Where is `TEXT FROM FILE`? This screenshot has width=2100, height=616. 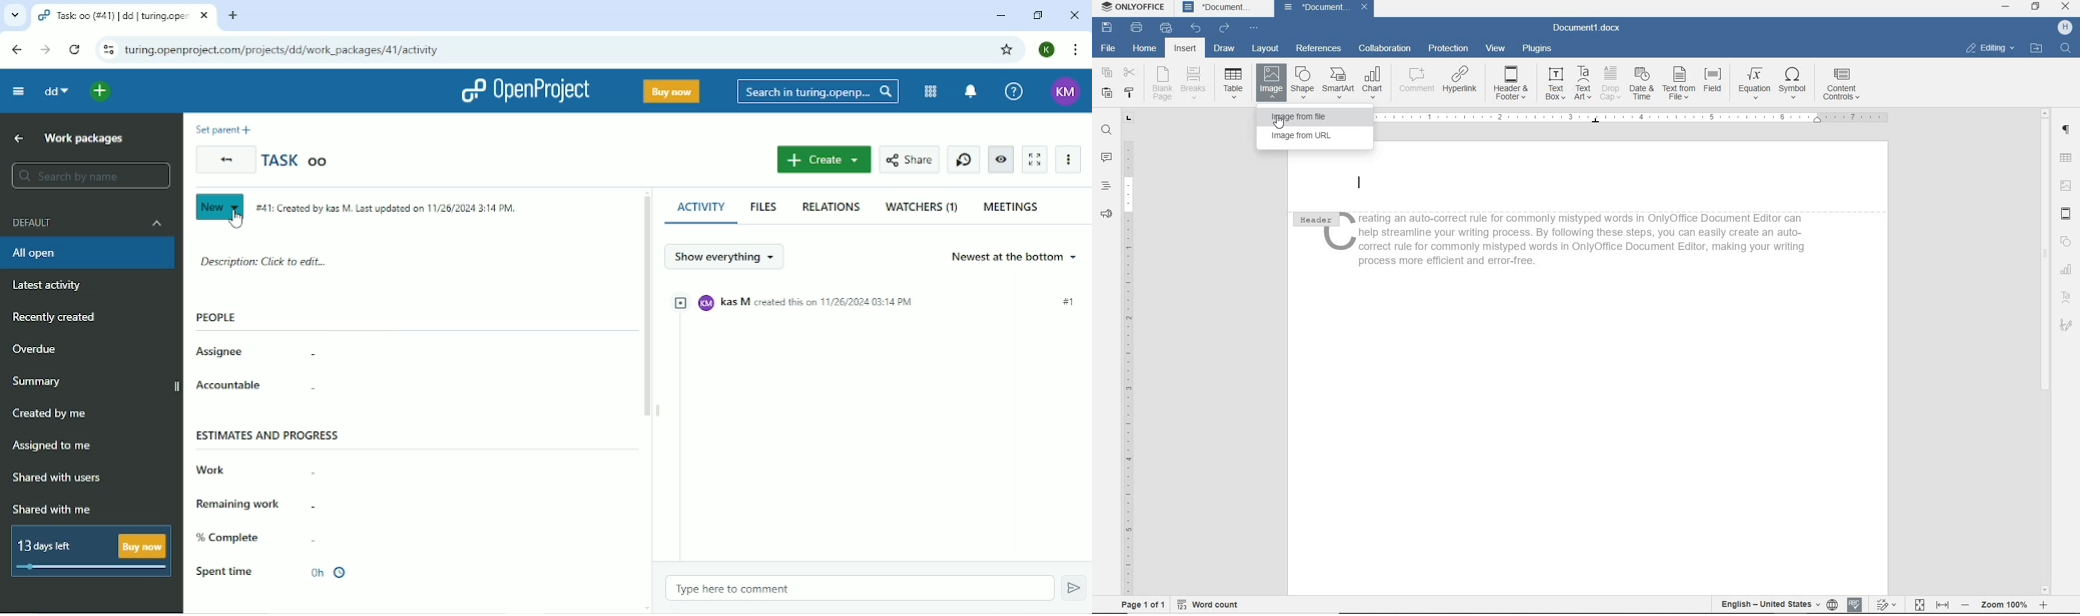
TEXT FROM FILE is located at coordinates (1678, 85).